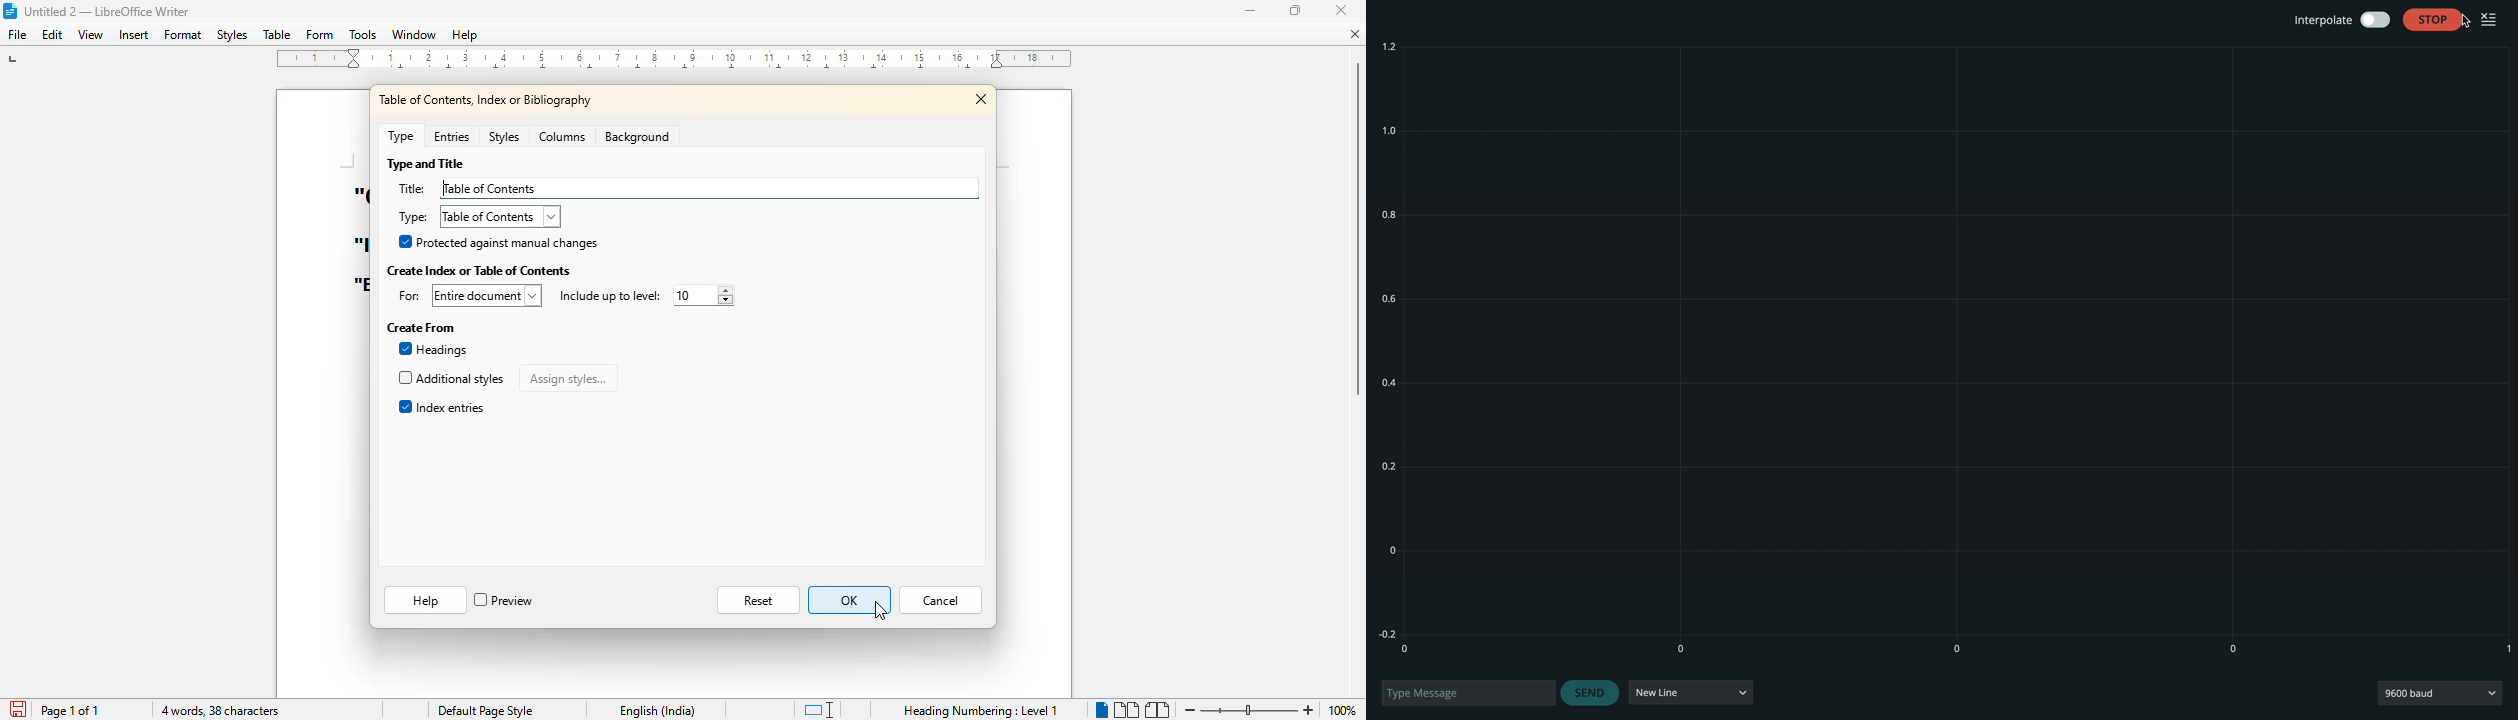  I want to click on headings, so click(434, 350).